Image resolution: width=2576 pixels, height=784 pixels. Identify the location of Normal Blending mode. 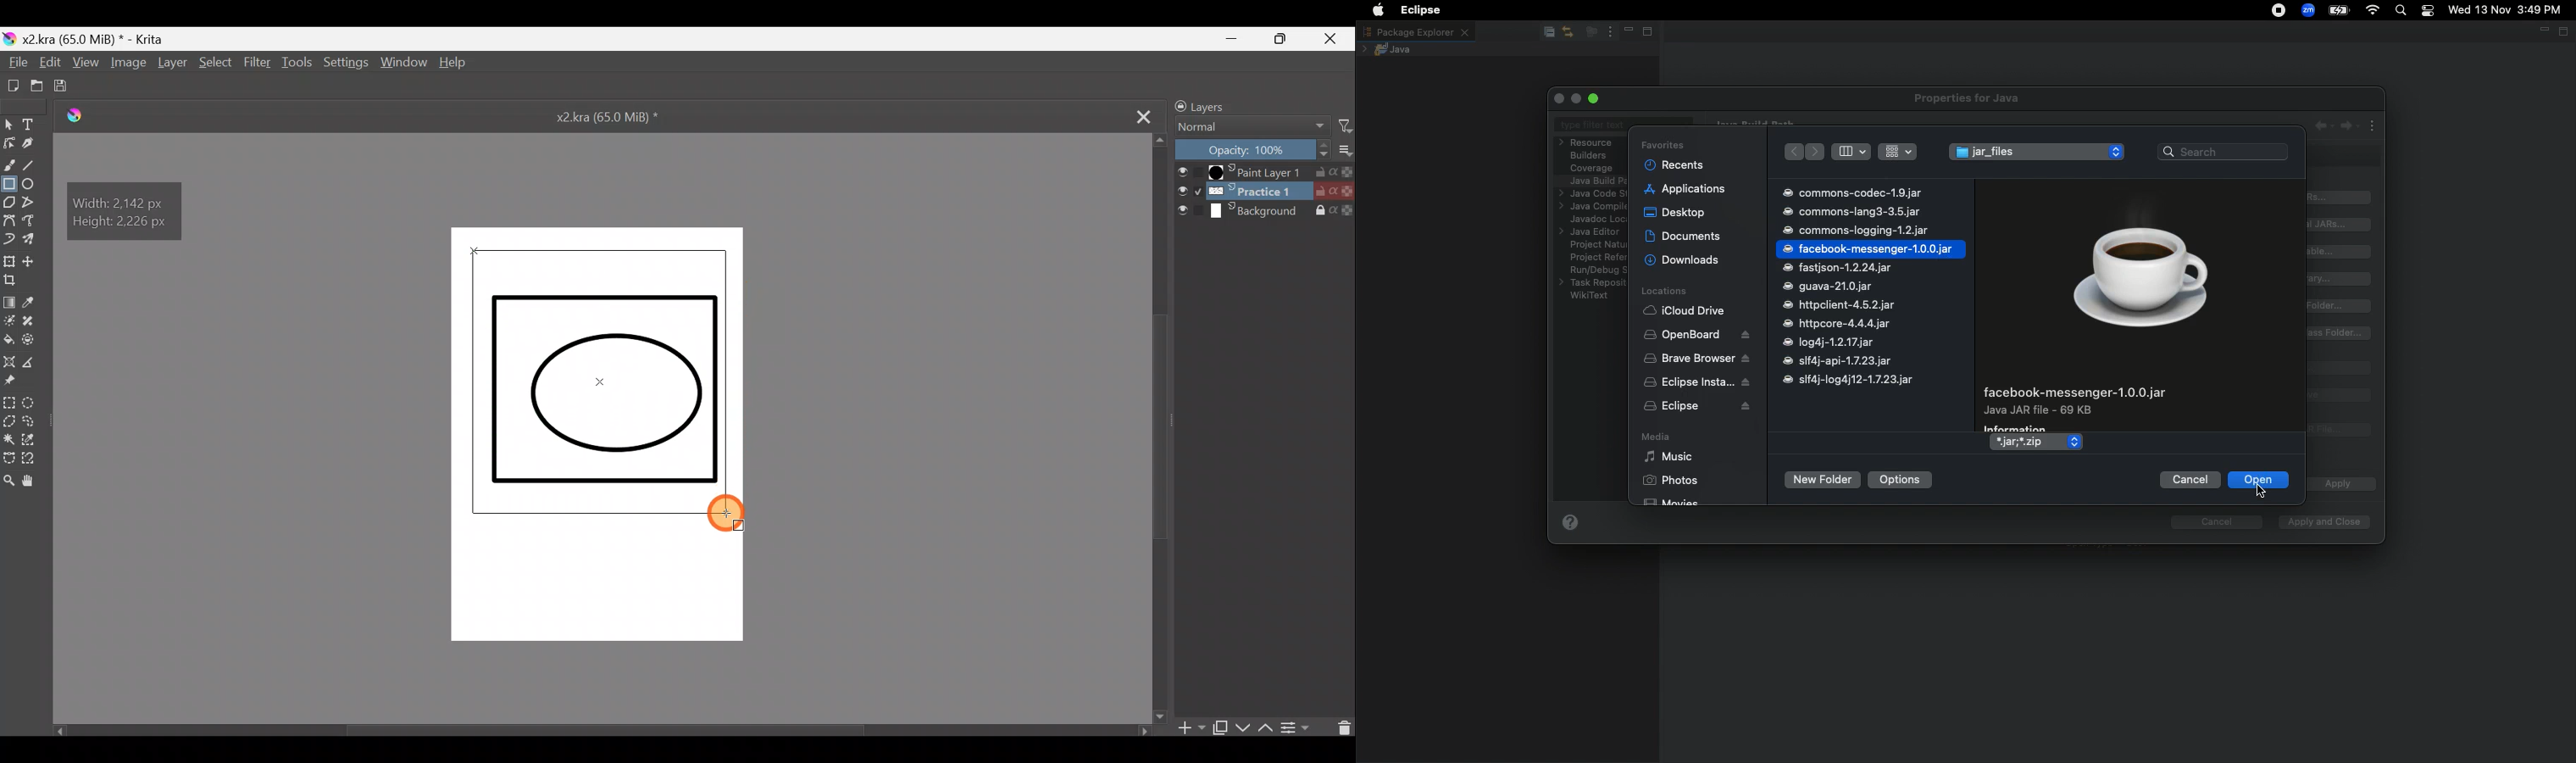
(1248, 126).